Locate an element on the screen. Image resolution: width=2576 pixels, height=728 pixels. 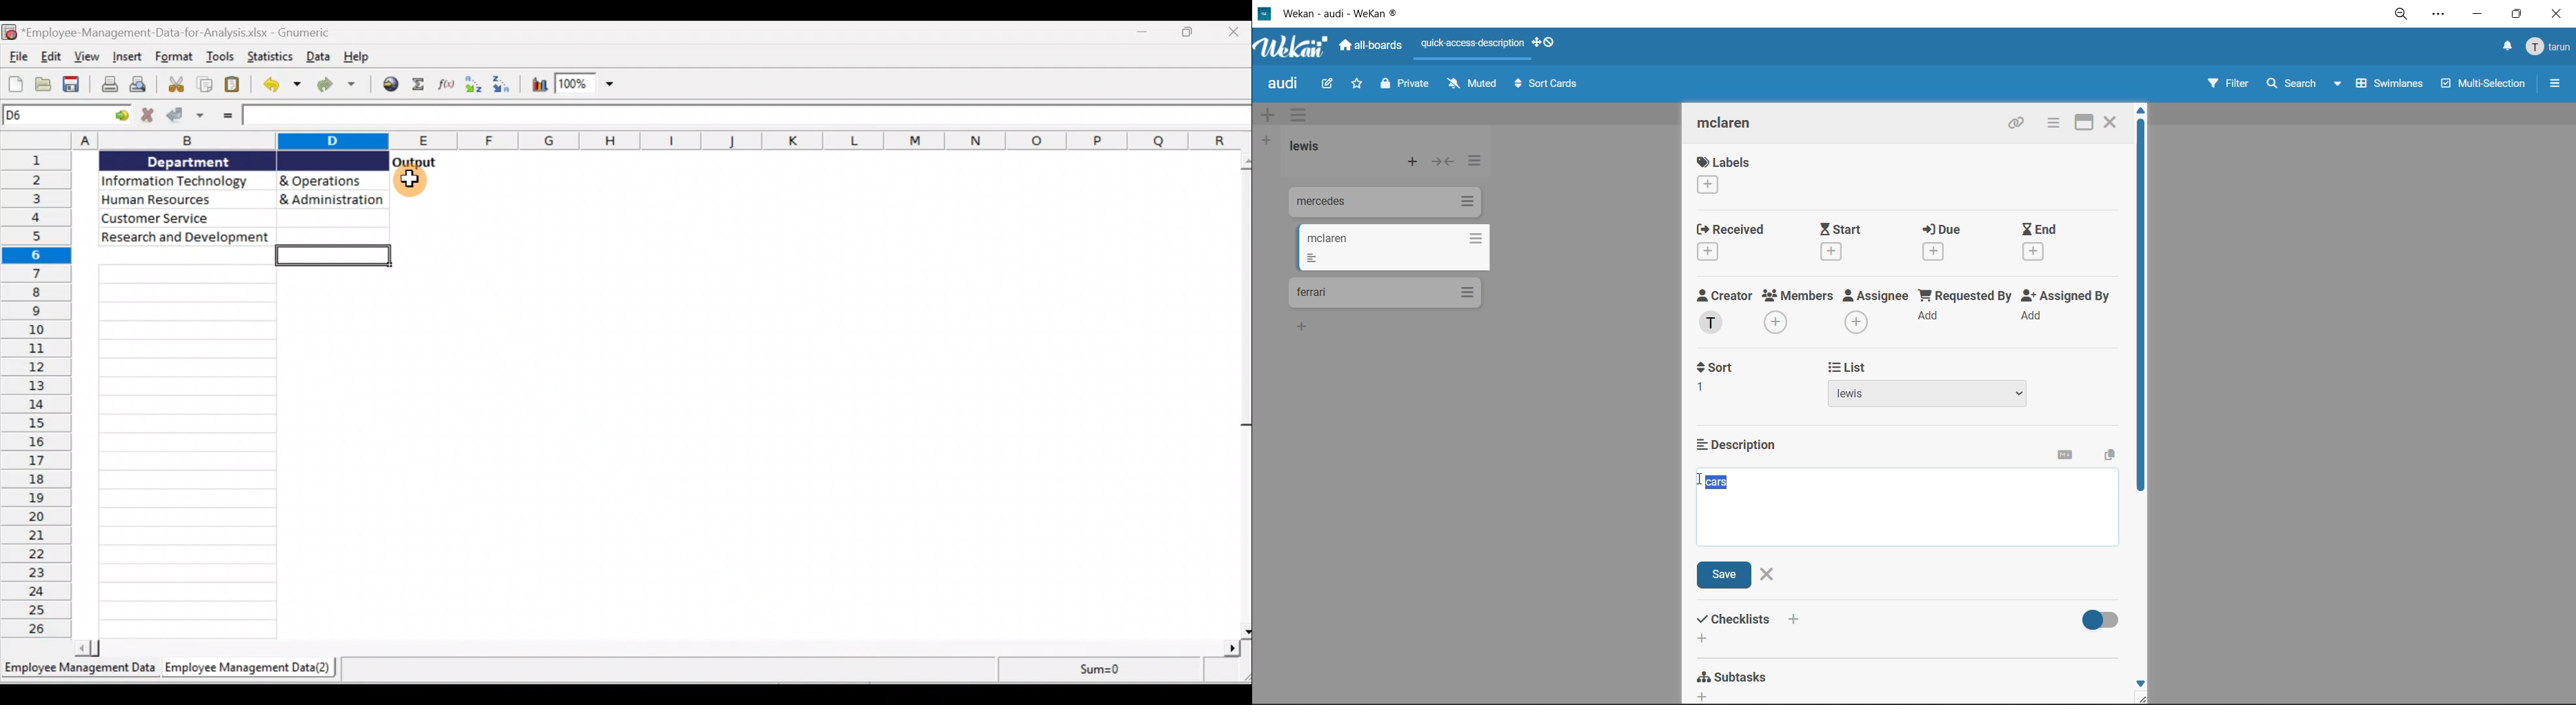
multiselection is located at coordinates (2481, 85).